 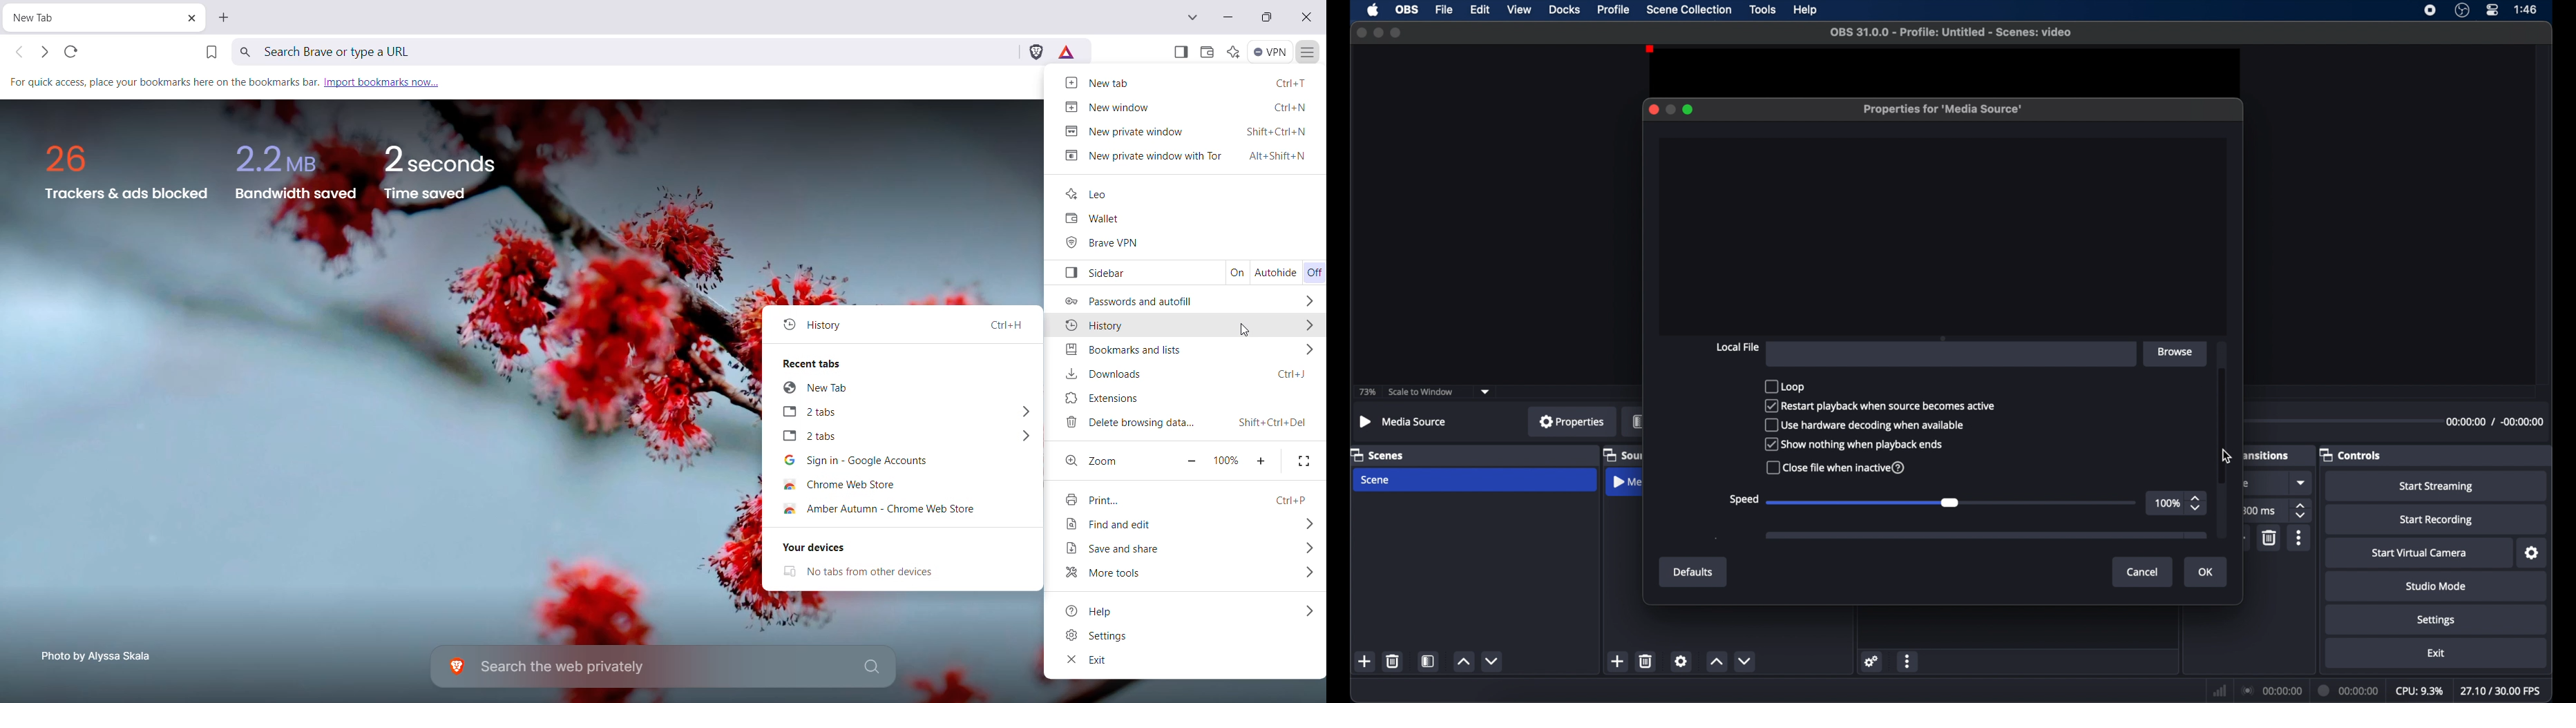 I want to click on maximize, so click(x=1397, y=33).